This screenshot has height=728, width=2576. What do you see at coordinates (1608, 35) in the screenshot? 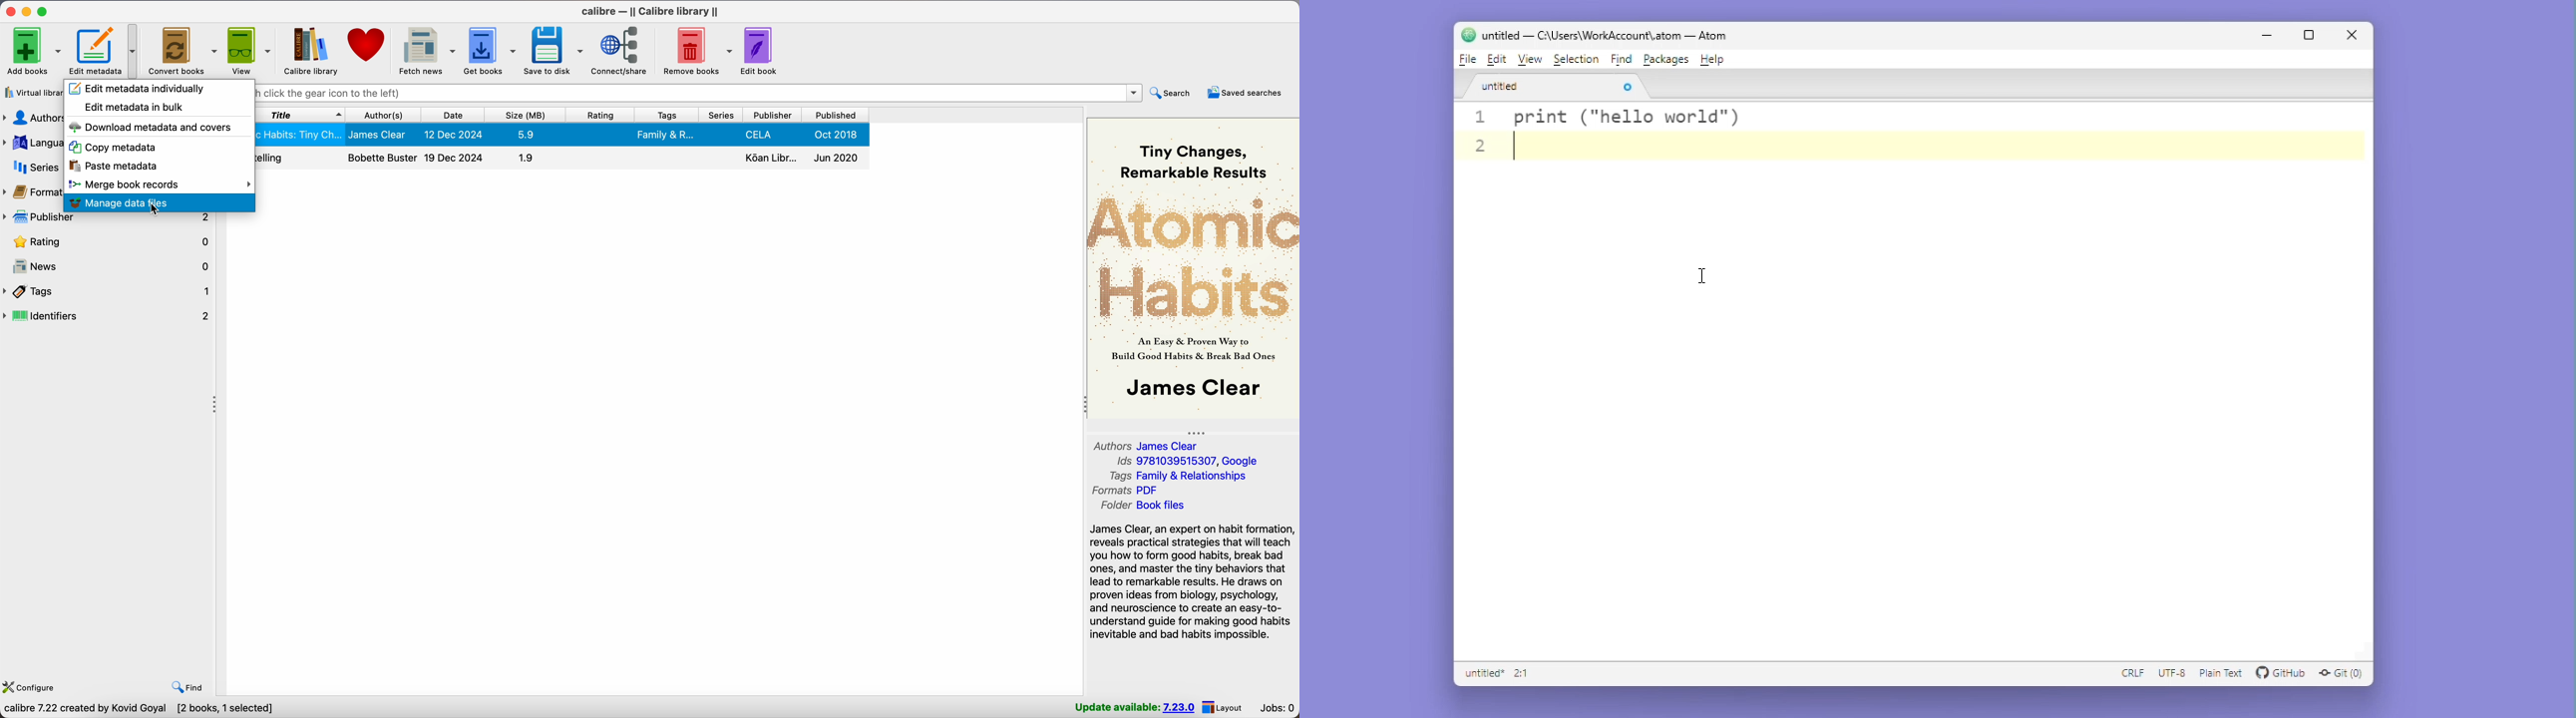
I see `) untitled — C:A\Users\WorkAccount\.atom — Atom` at bounding box center [1608, 35].